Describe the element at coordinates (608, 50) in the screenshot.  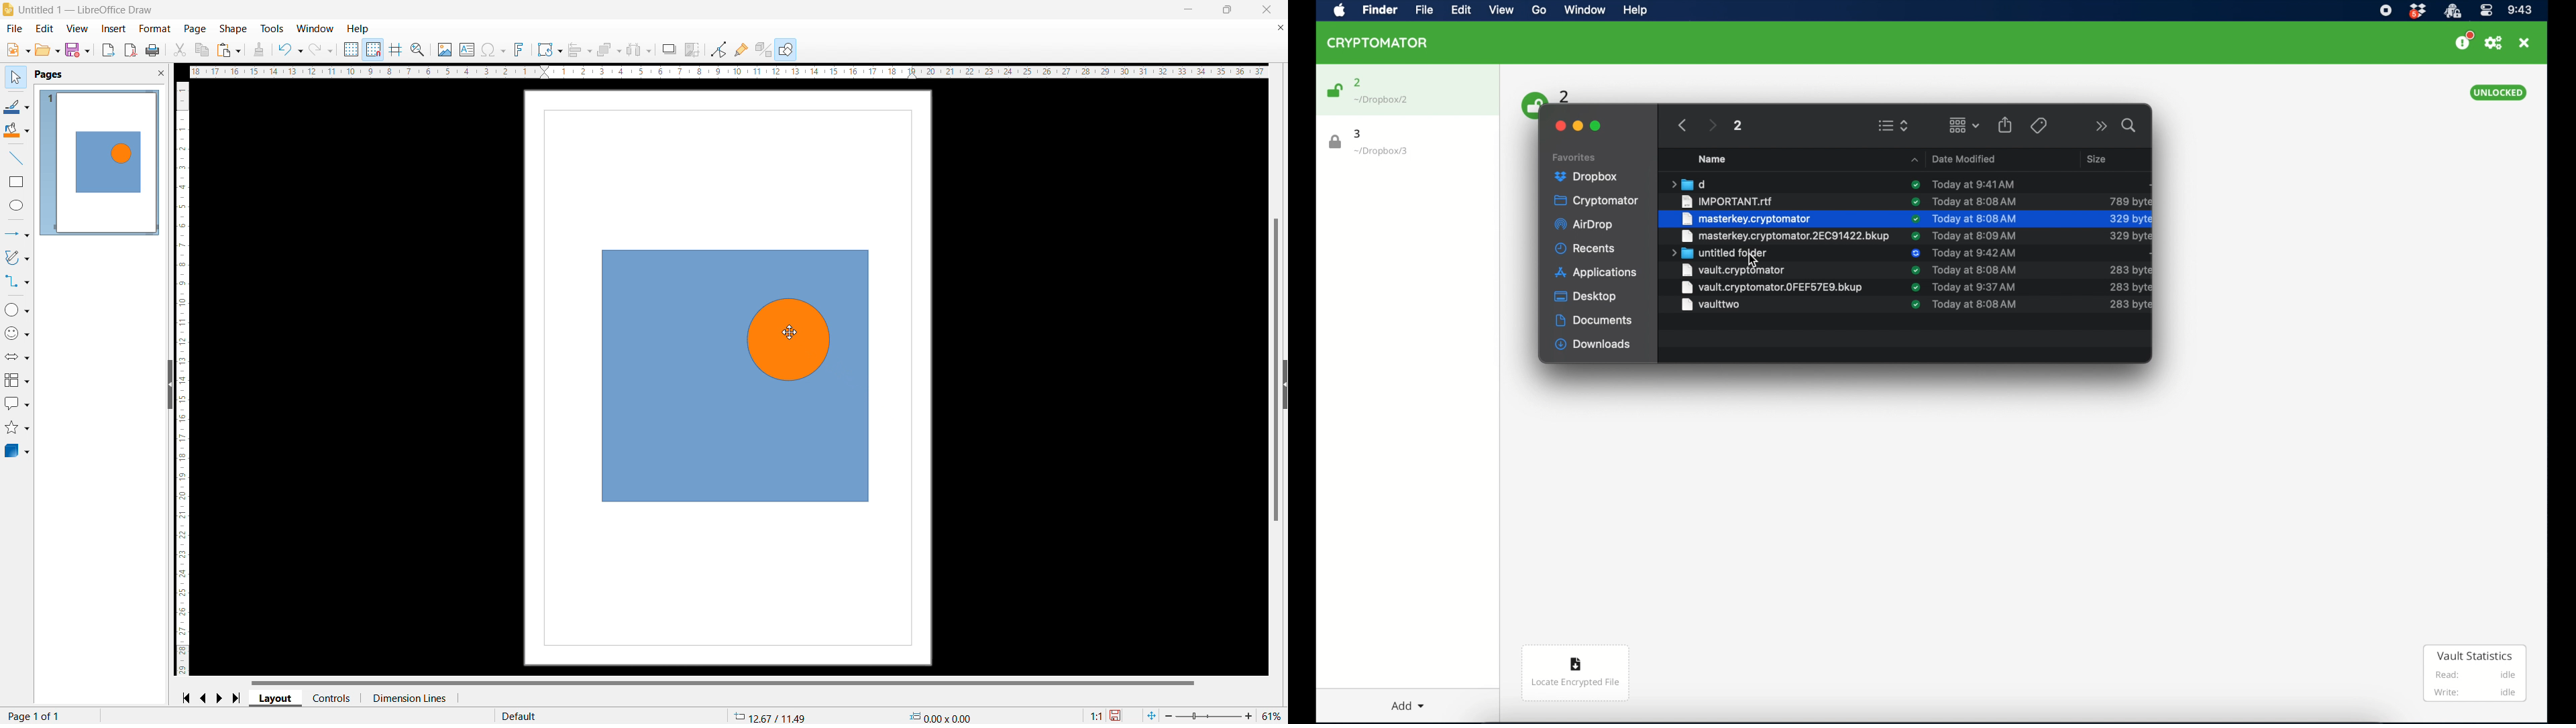
I see `arrange` at that location.